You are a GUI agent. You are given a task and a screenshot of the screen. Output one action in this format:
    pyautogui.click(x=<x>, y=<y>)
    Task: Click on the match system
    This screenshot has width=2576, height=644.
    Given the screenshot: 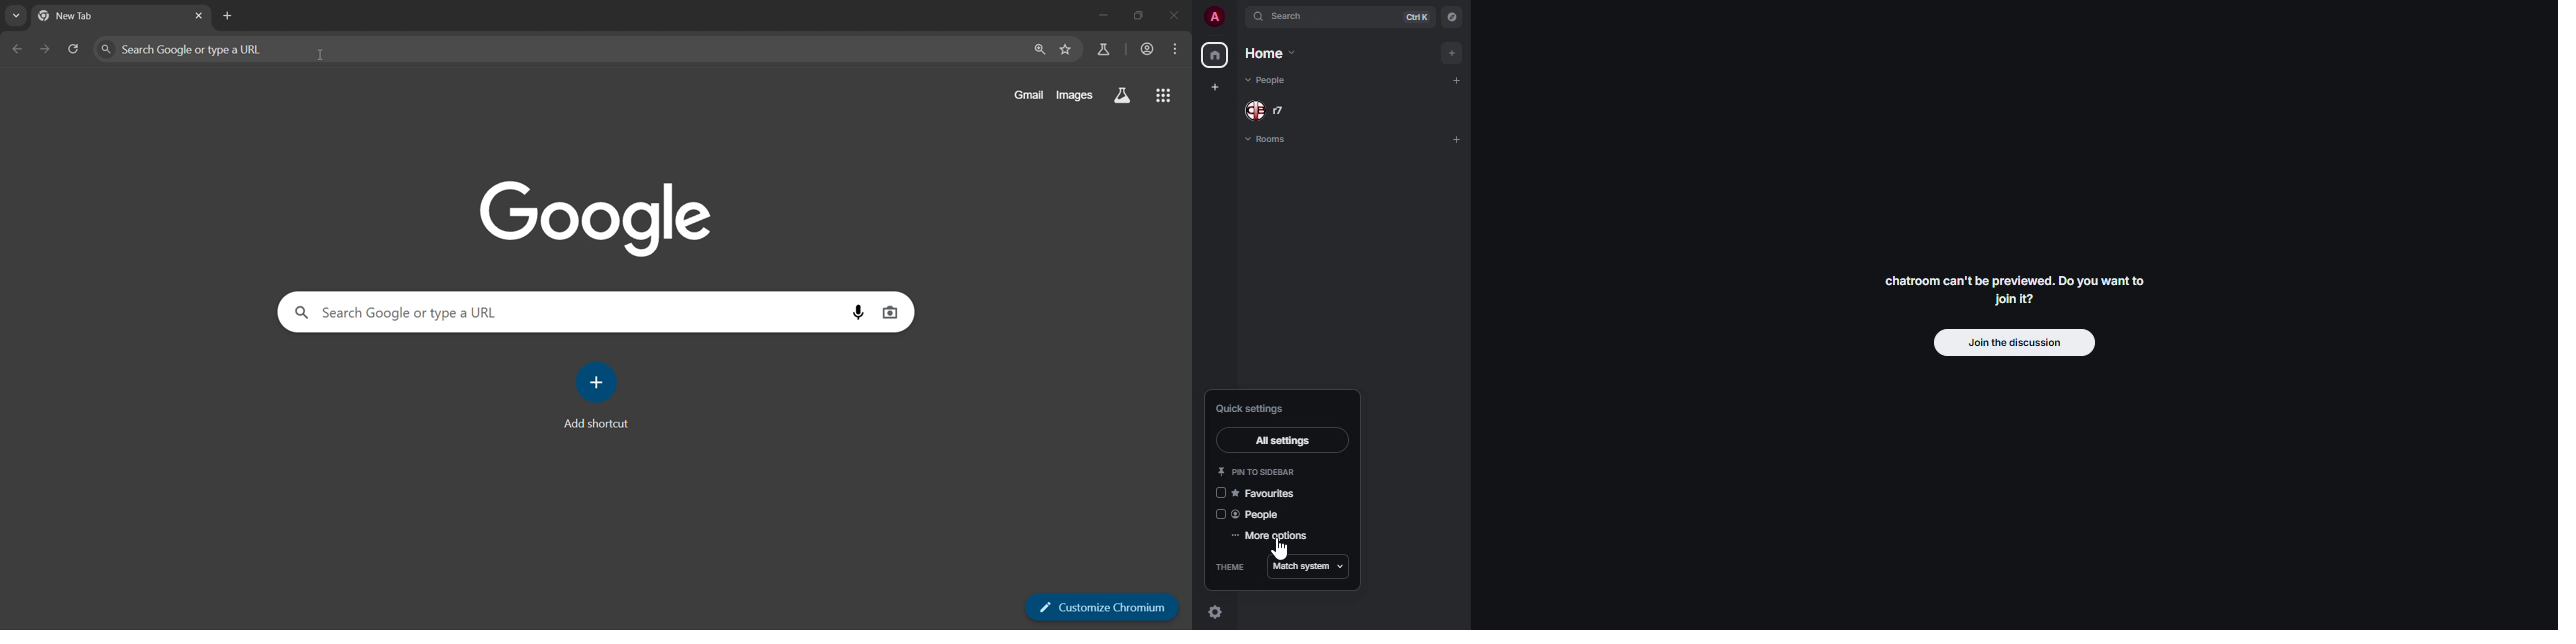 What is the action you would take?
    pyautogui.click(x=1313, y=568)
    